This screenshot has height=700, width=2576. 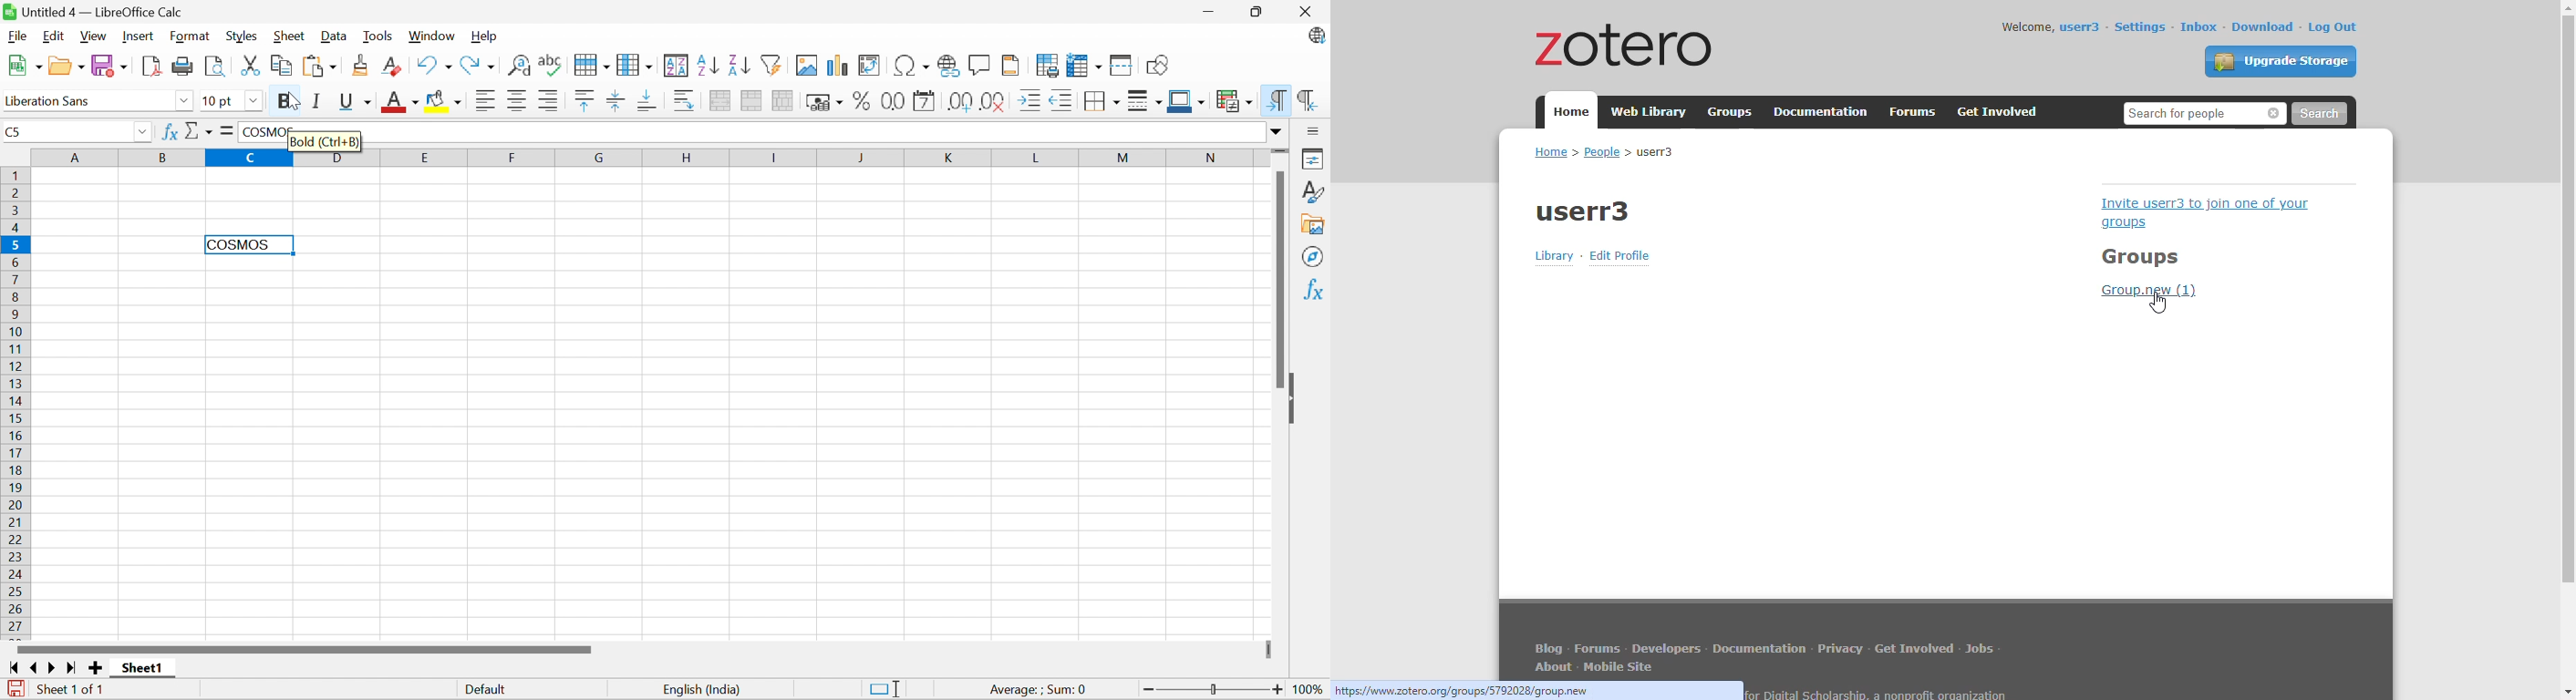 I want to click on AutoFilter, so click(x=773, y=66).